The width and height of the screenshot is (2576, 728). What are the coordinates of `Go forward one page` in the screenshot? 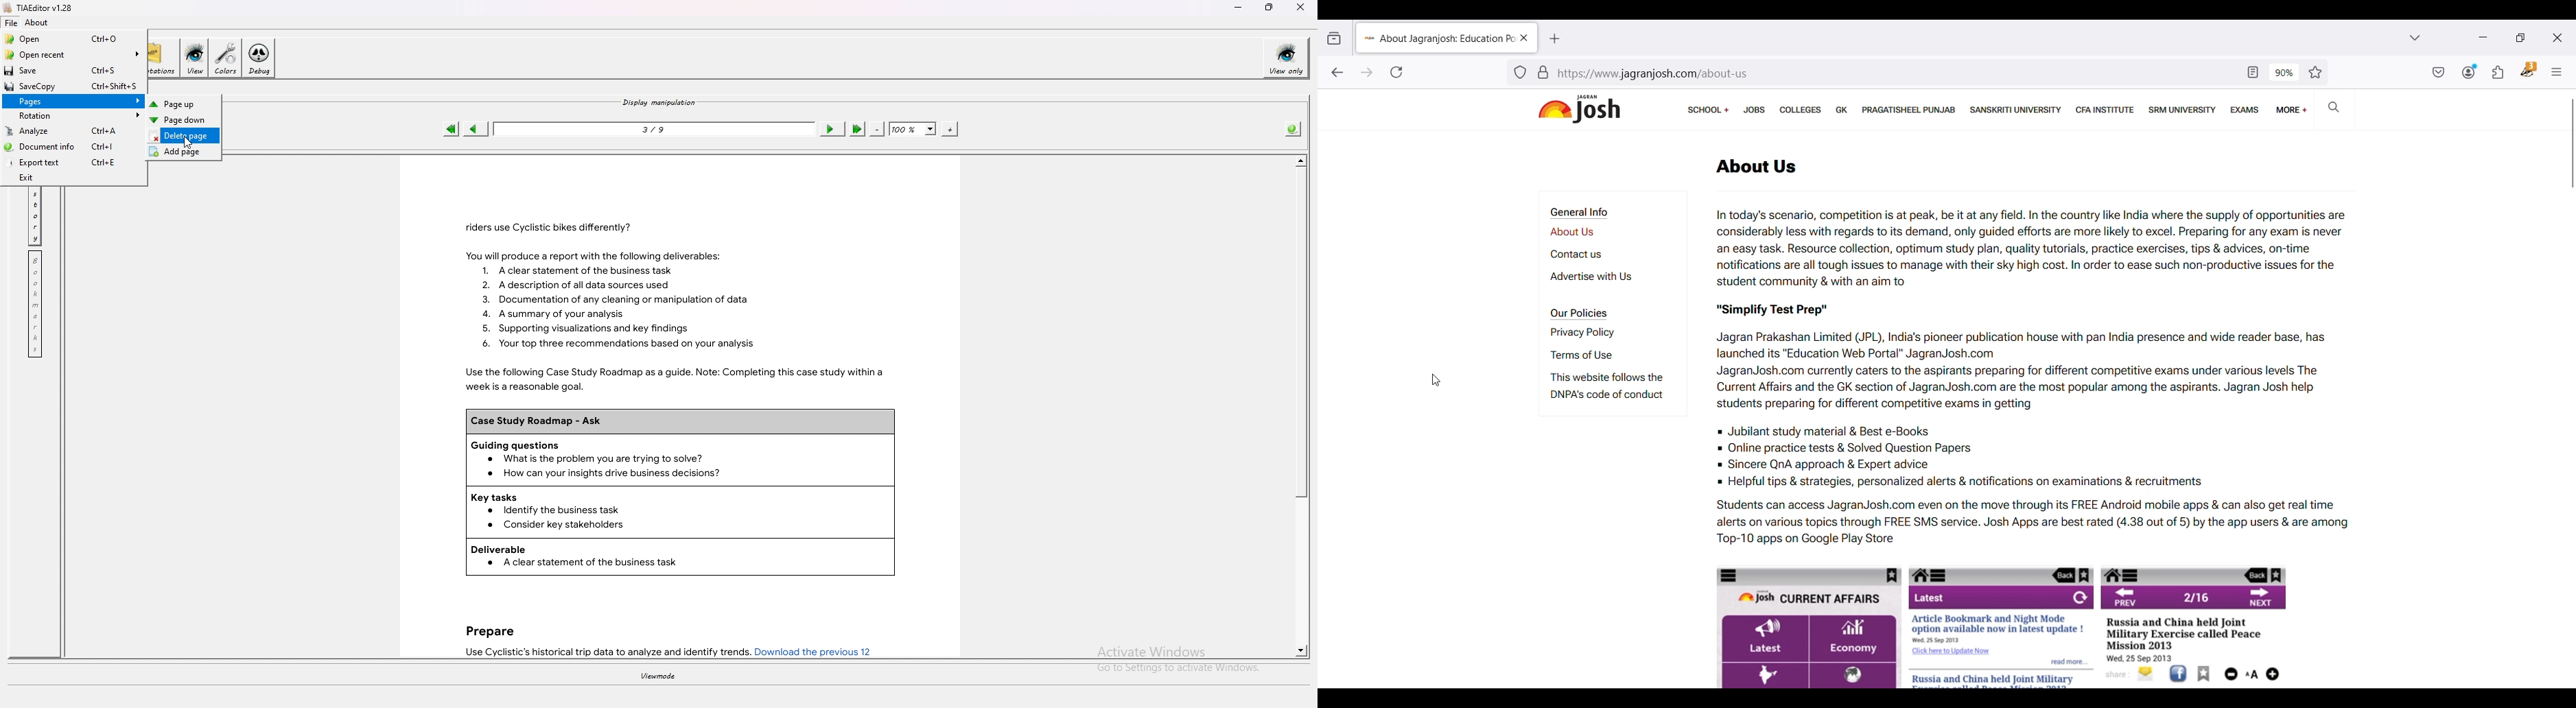 It's located at (1367, 73).